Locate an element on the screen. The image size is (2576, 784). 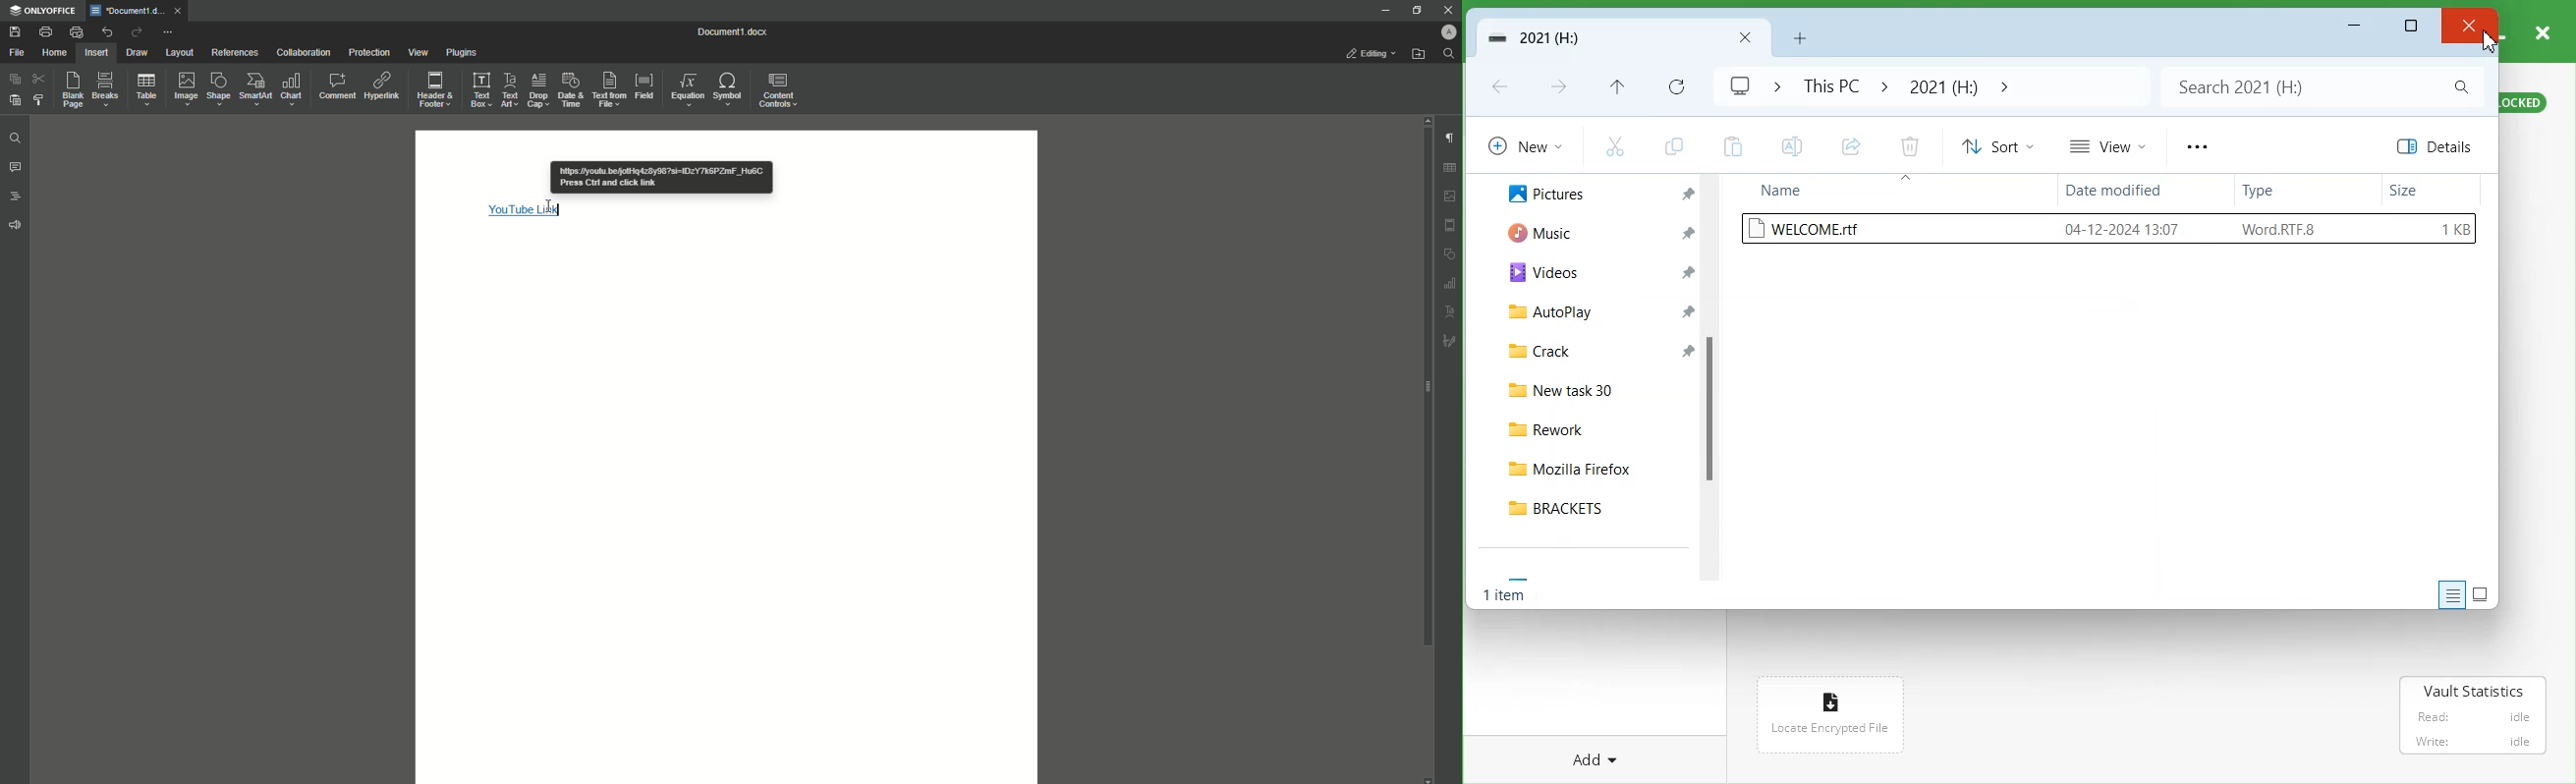
Paragraph Settings is located at coordinates (1451, 138).